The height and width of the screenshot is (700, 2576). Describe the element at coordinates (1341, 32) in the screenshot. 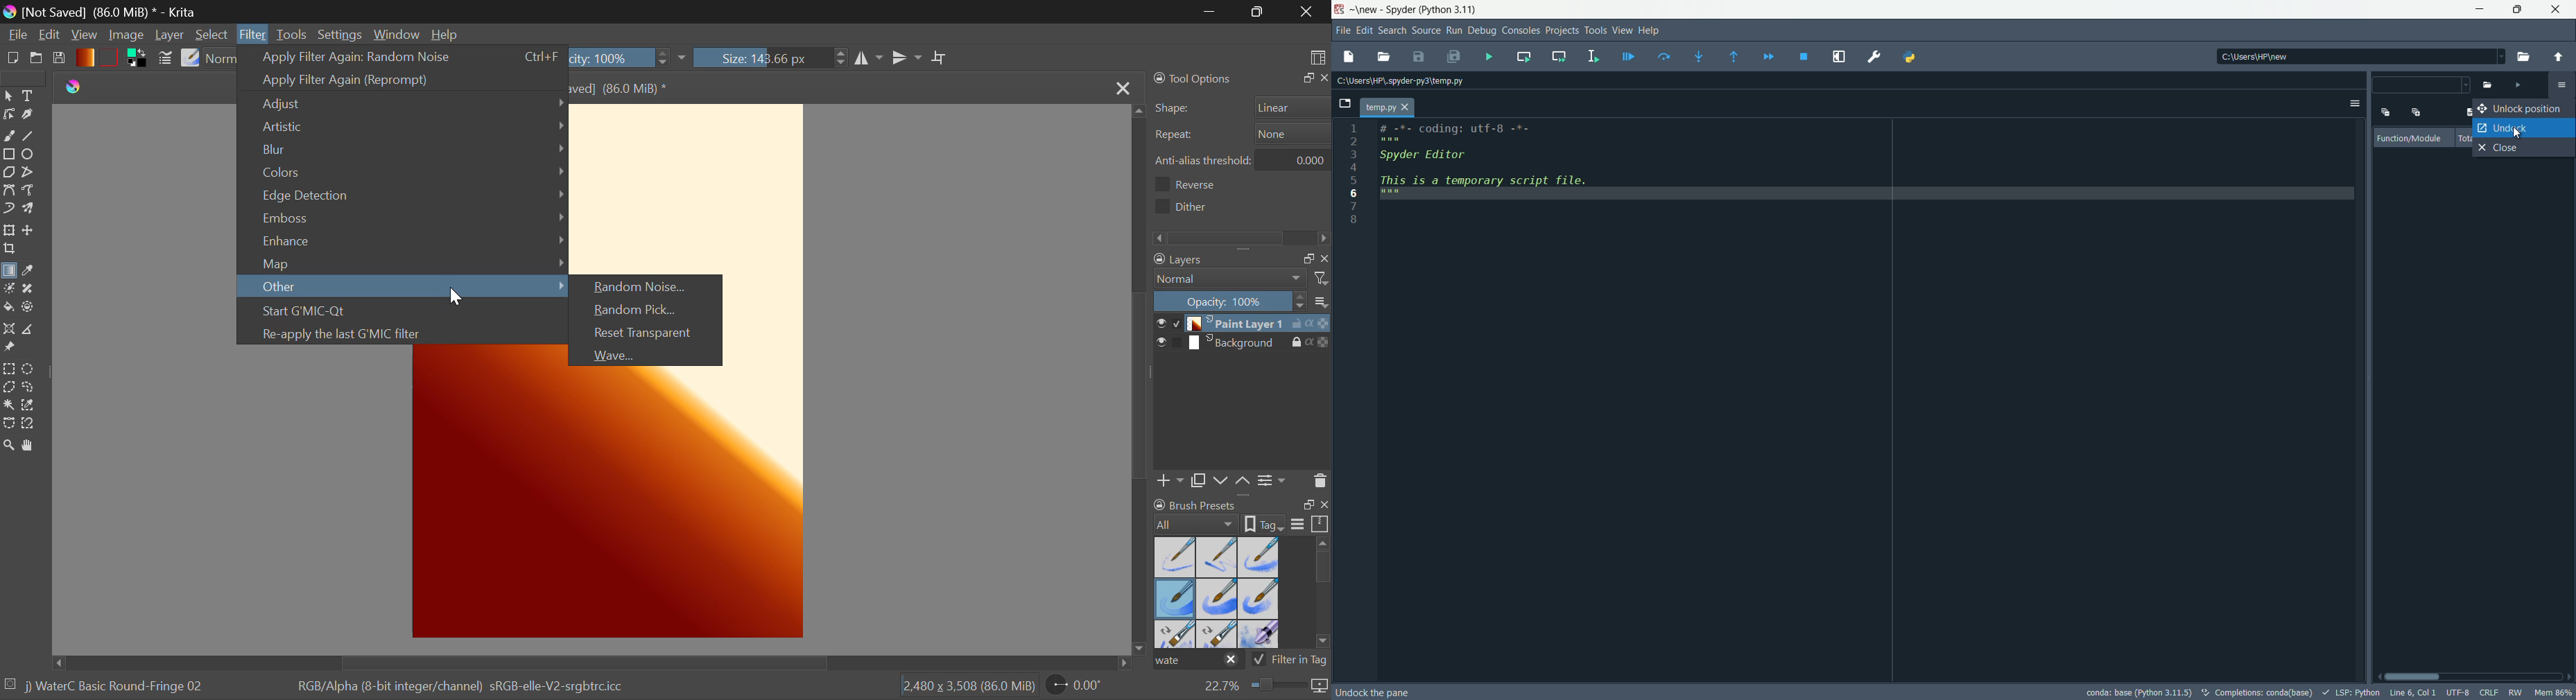

I see `file menu` at that location.